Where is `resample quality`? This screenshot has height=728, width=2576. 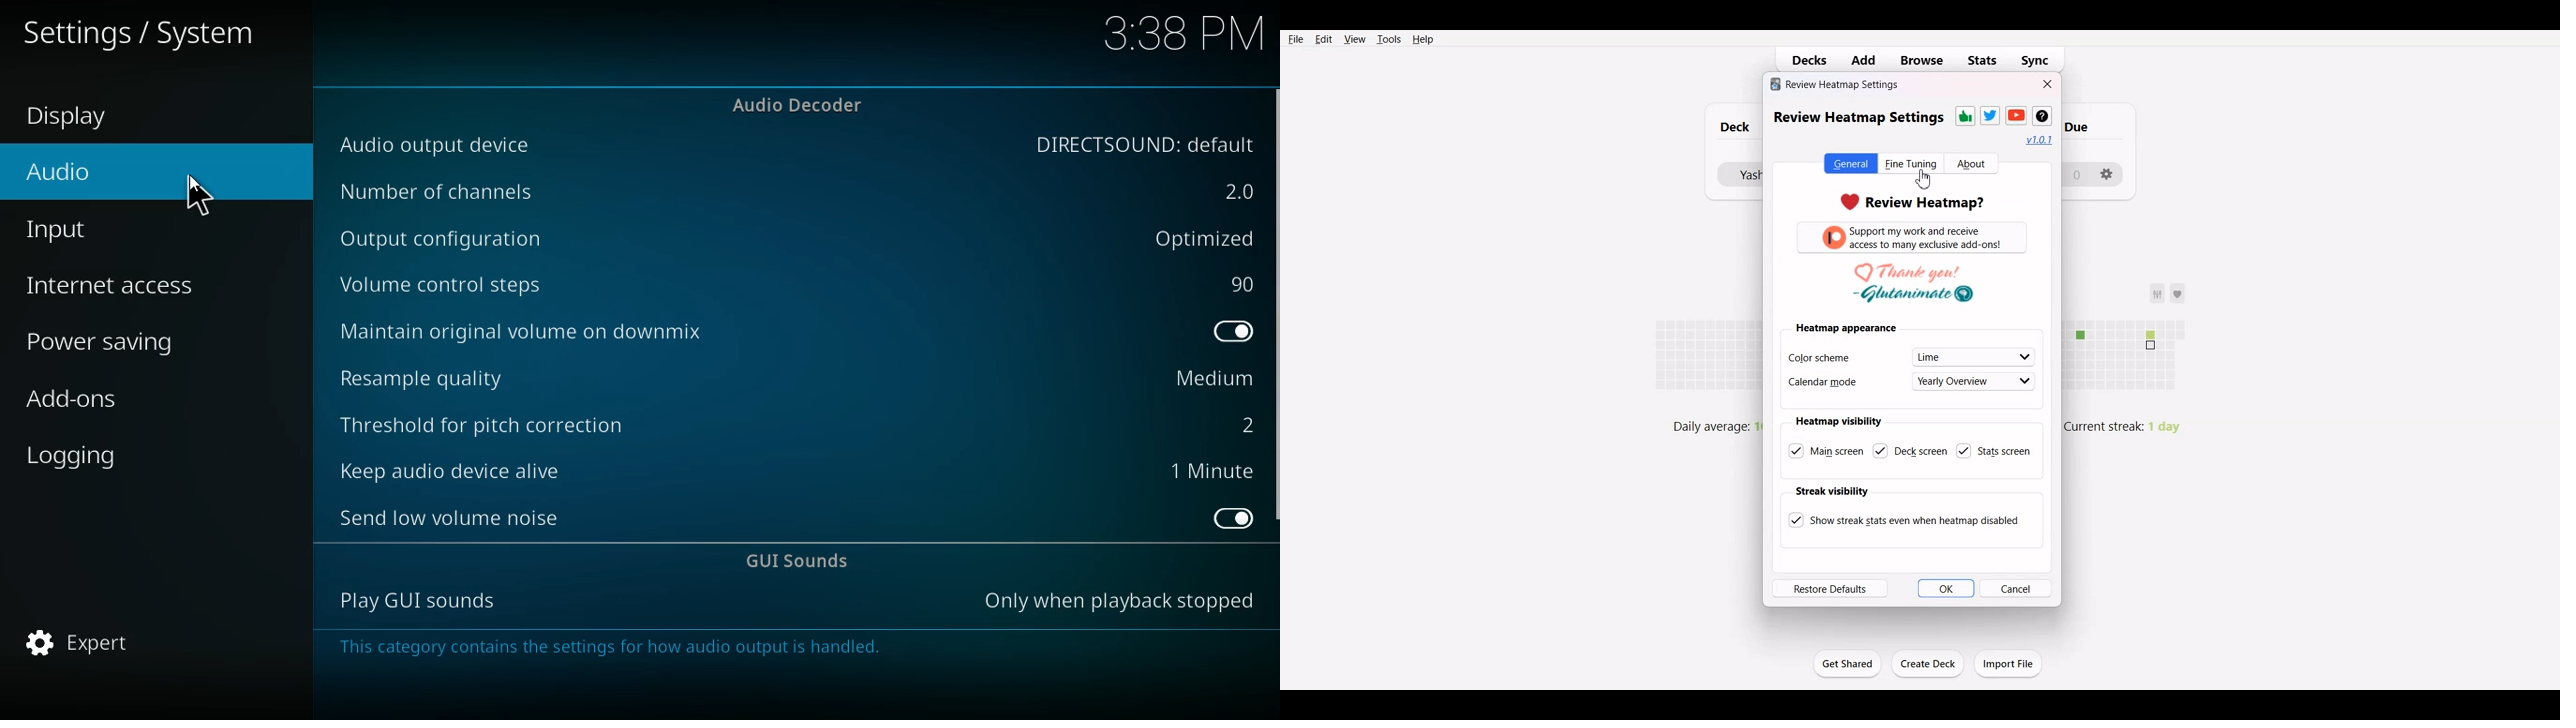 resample quality is located at coordinates (456, 375).